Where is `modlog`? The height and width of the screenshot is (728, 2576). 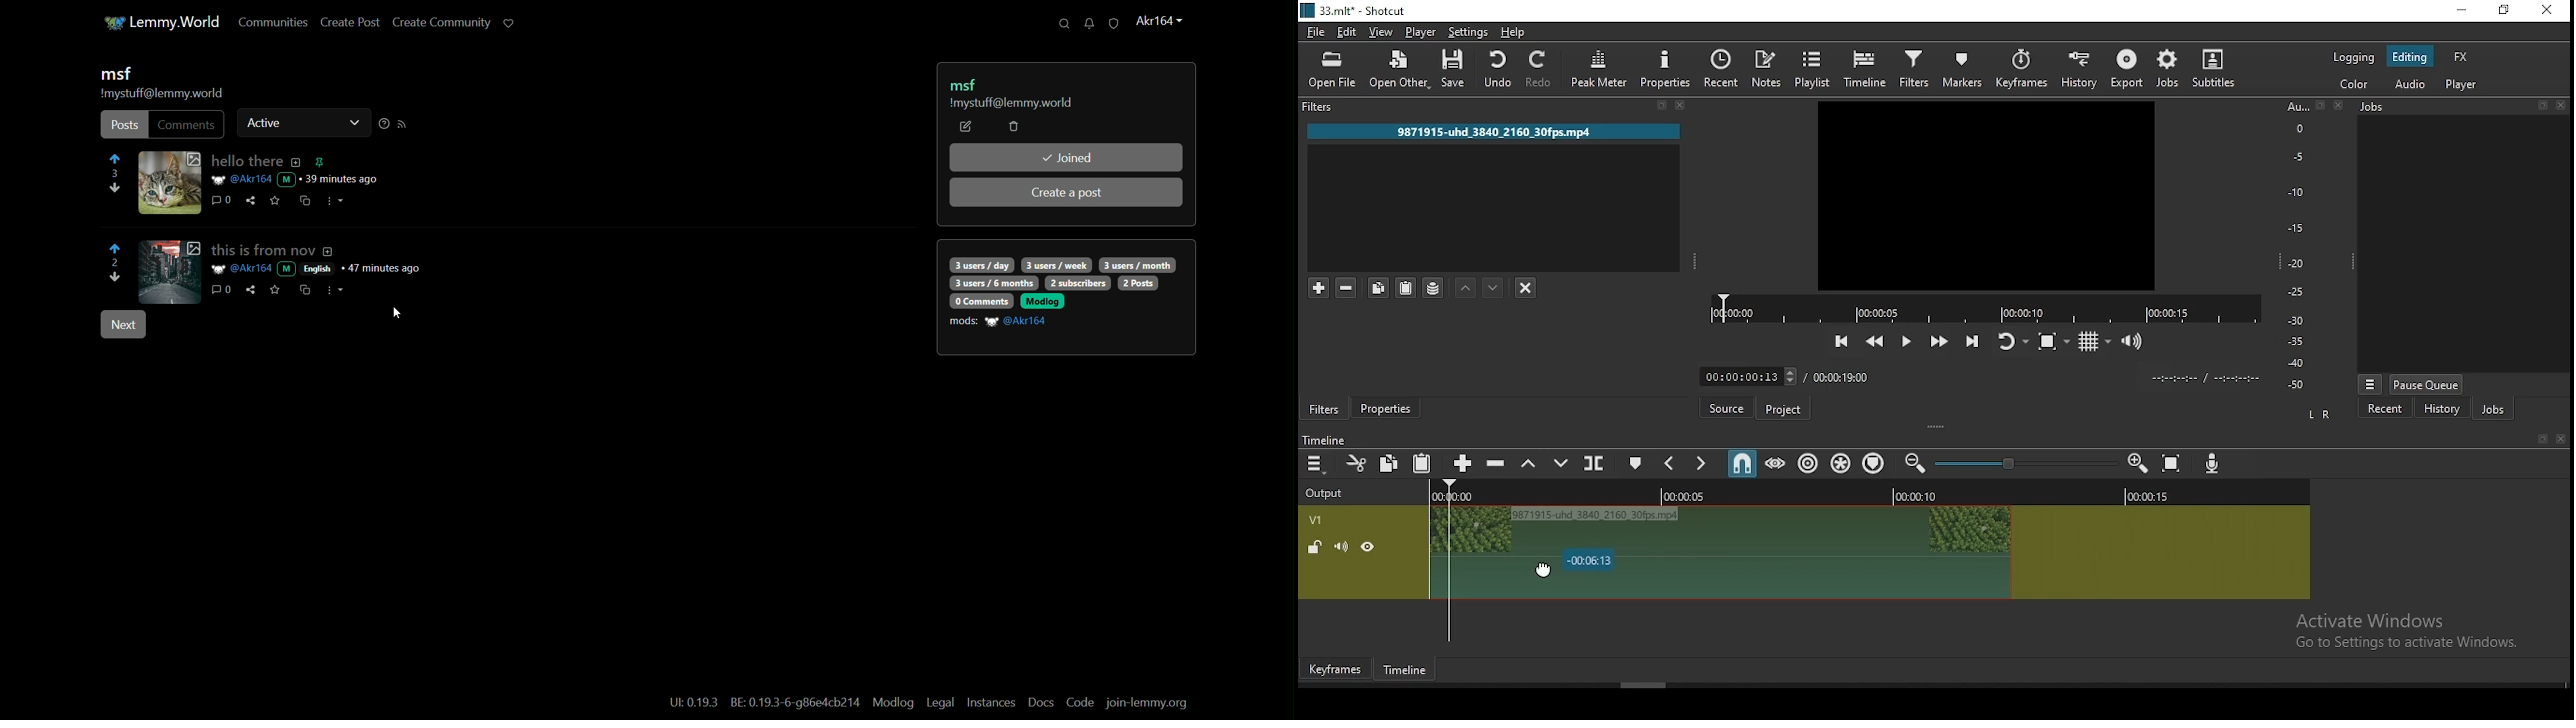 modlog is located at coordinates (892, 702).